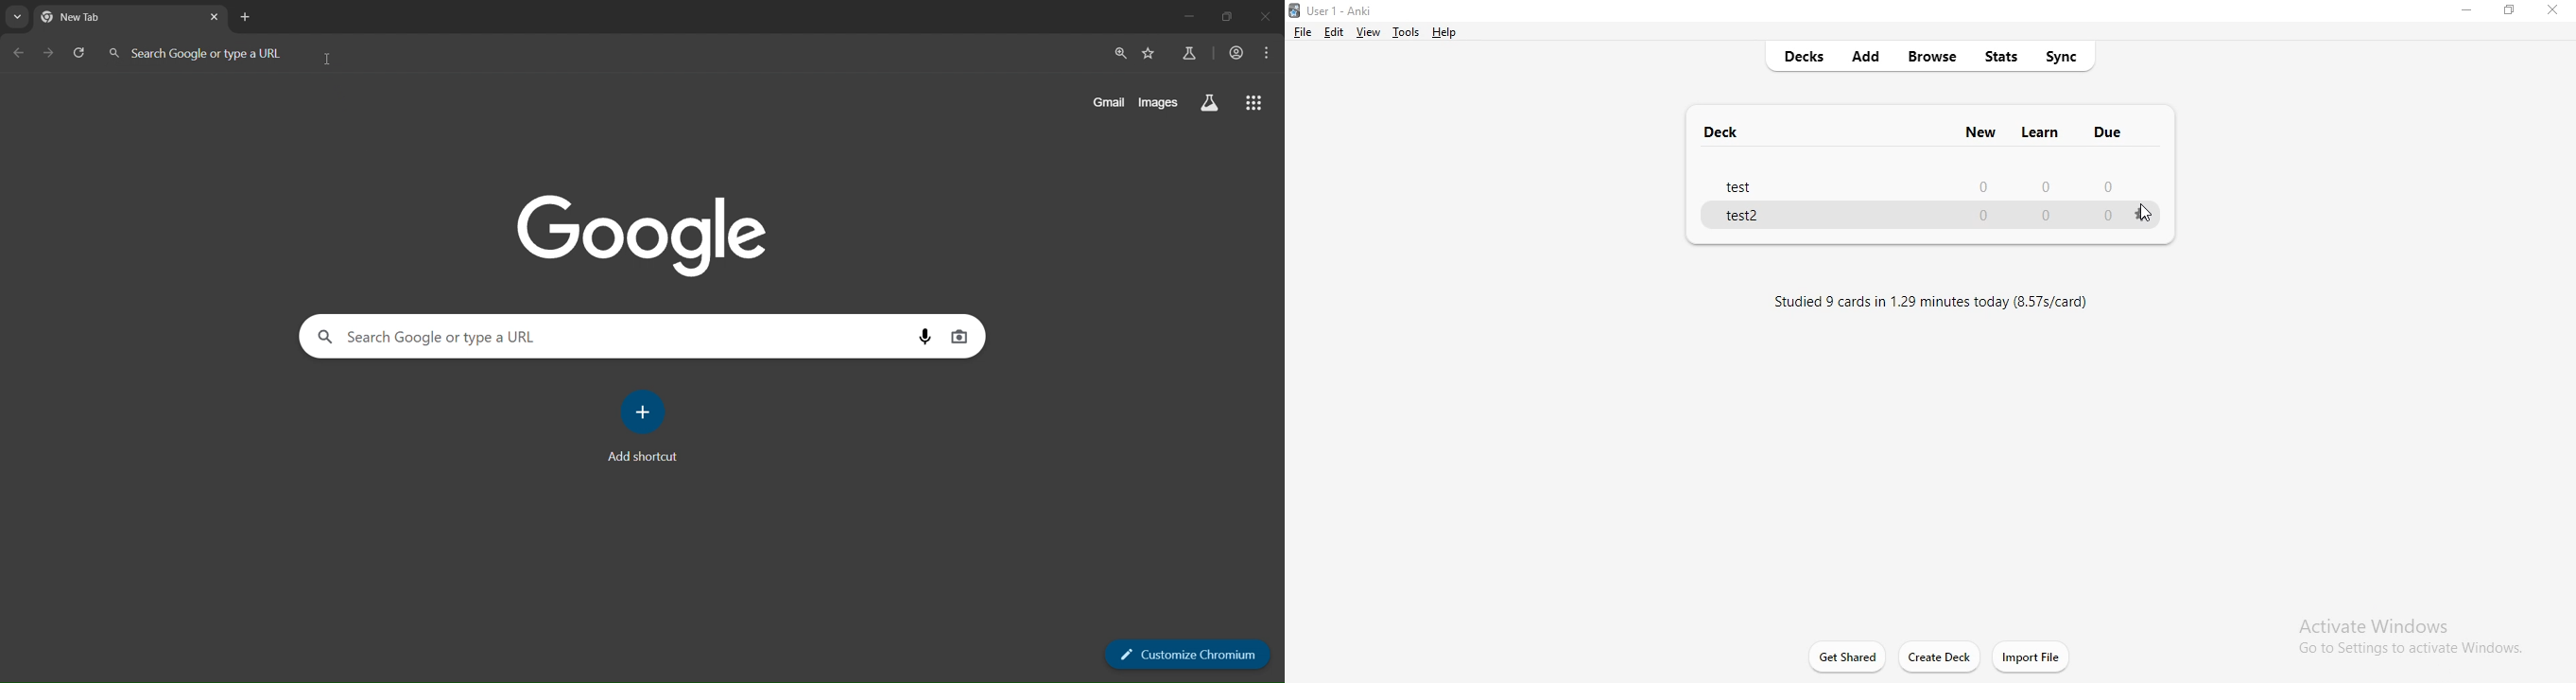  I want to click on deck, so click(1722, 128).